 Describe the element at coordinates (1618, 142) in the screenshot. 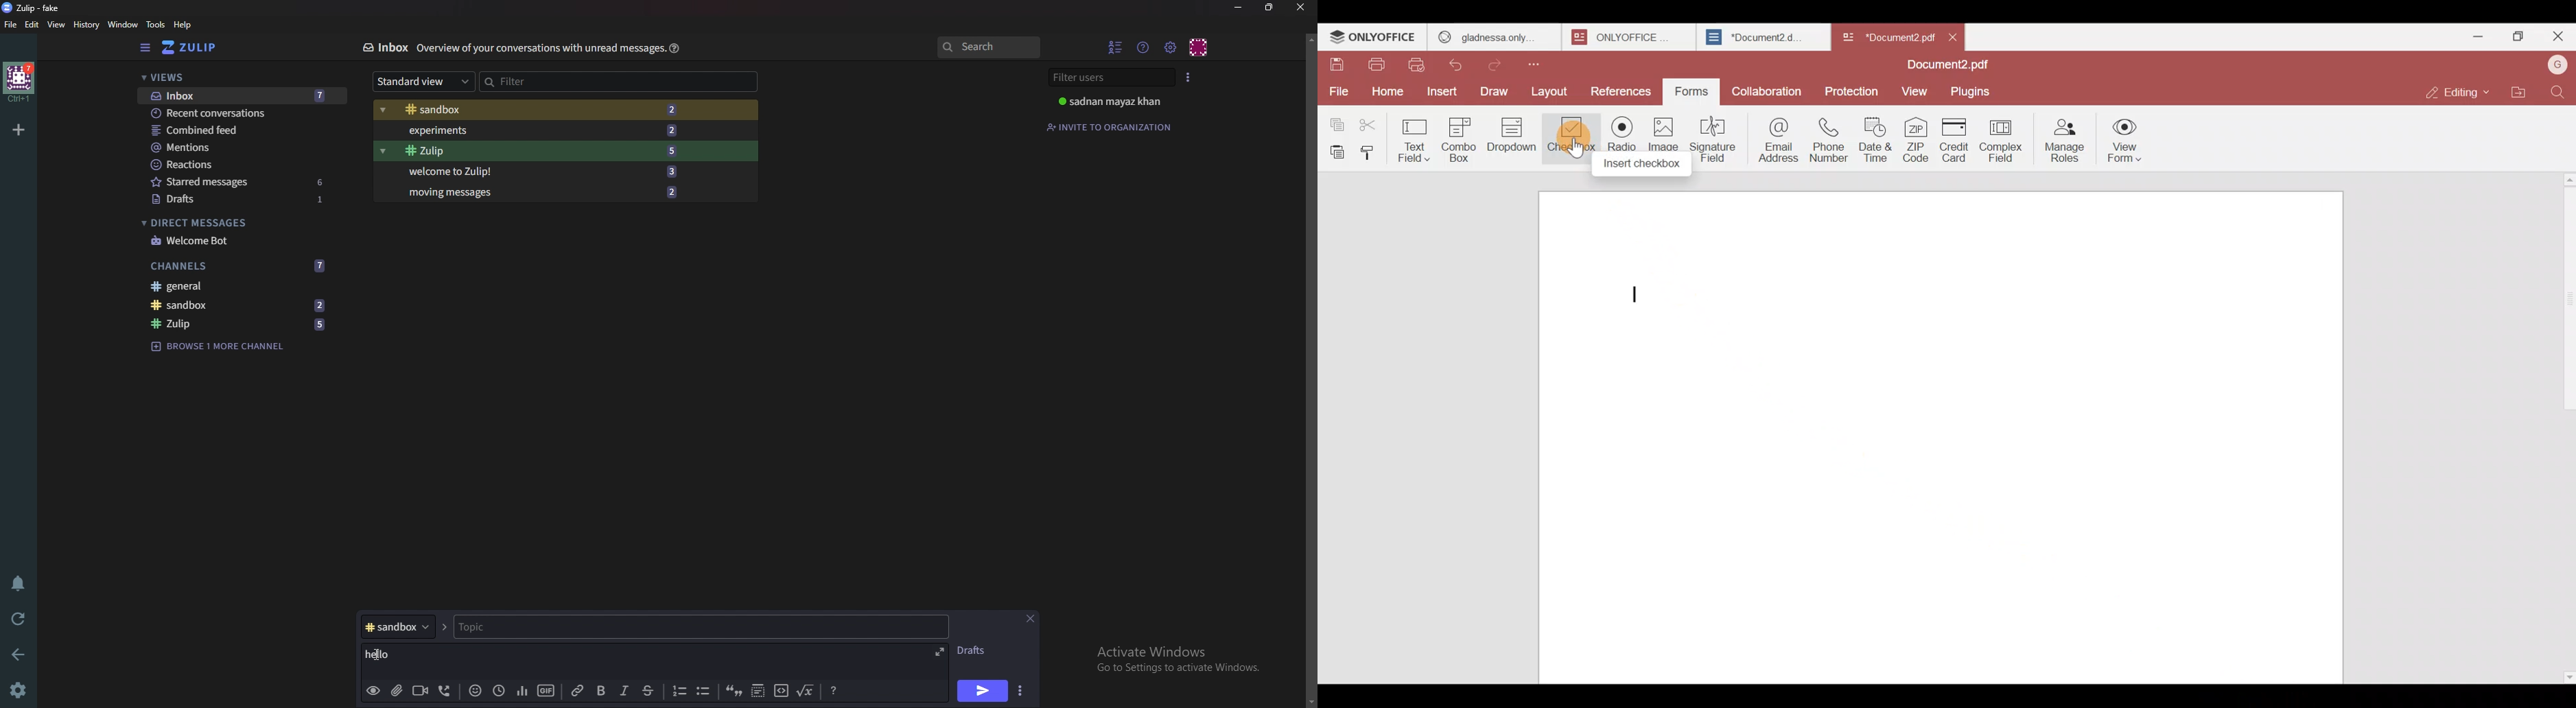

I see `Radio` at that location.